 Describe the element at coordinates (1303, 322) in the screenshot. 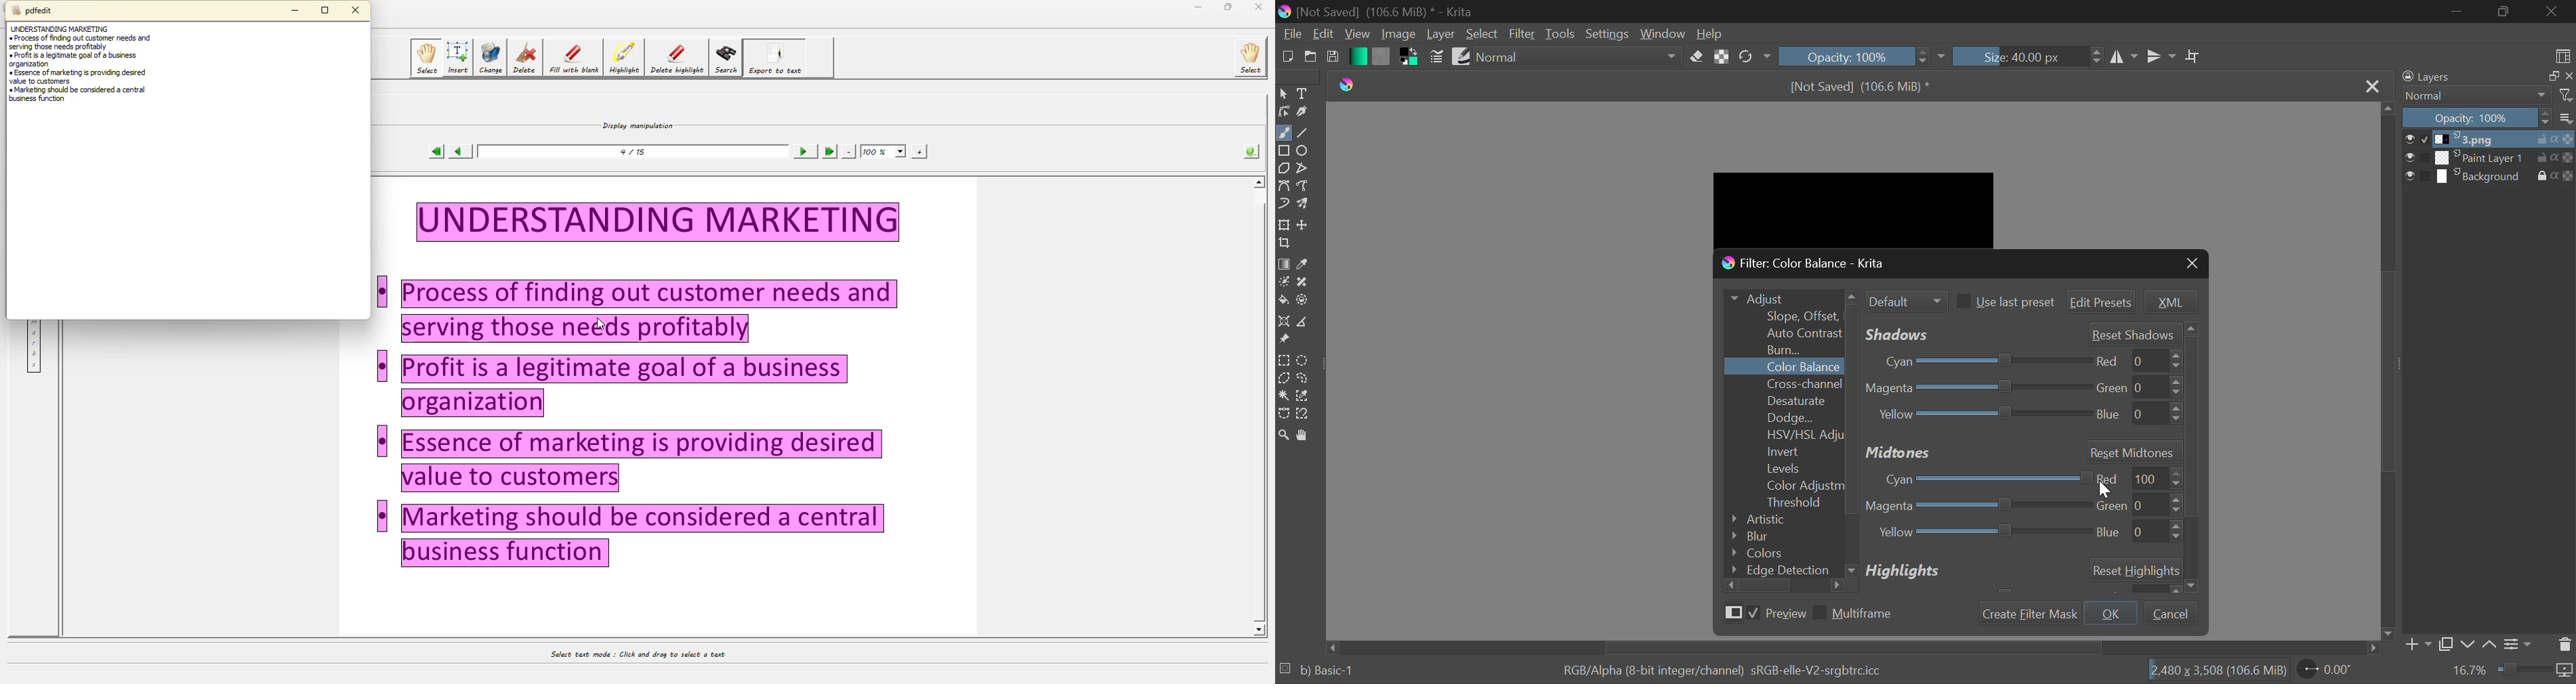

I see `Measurements` at that location.